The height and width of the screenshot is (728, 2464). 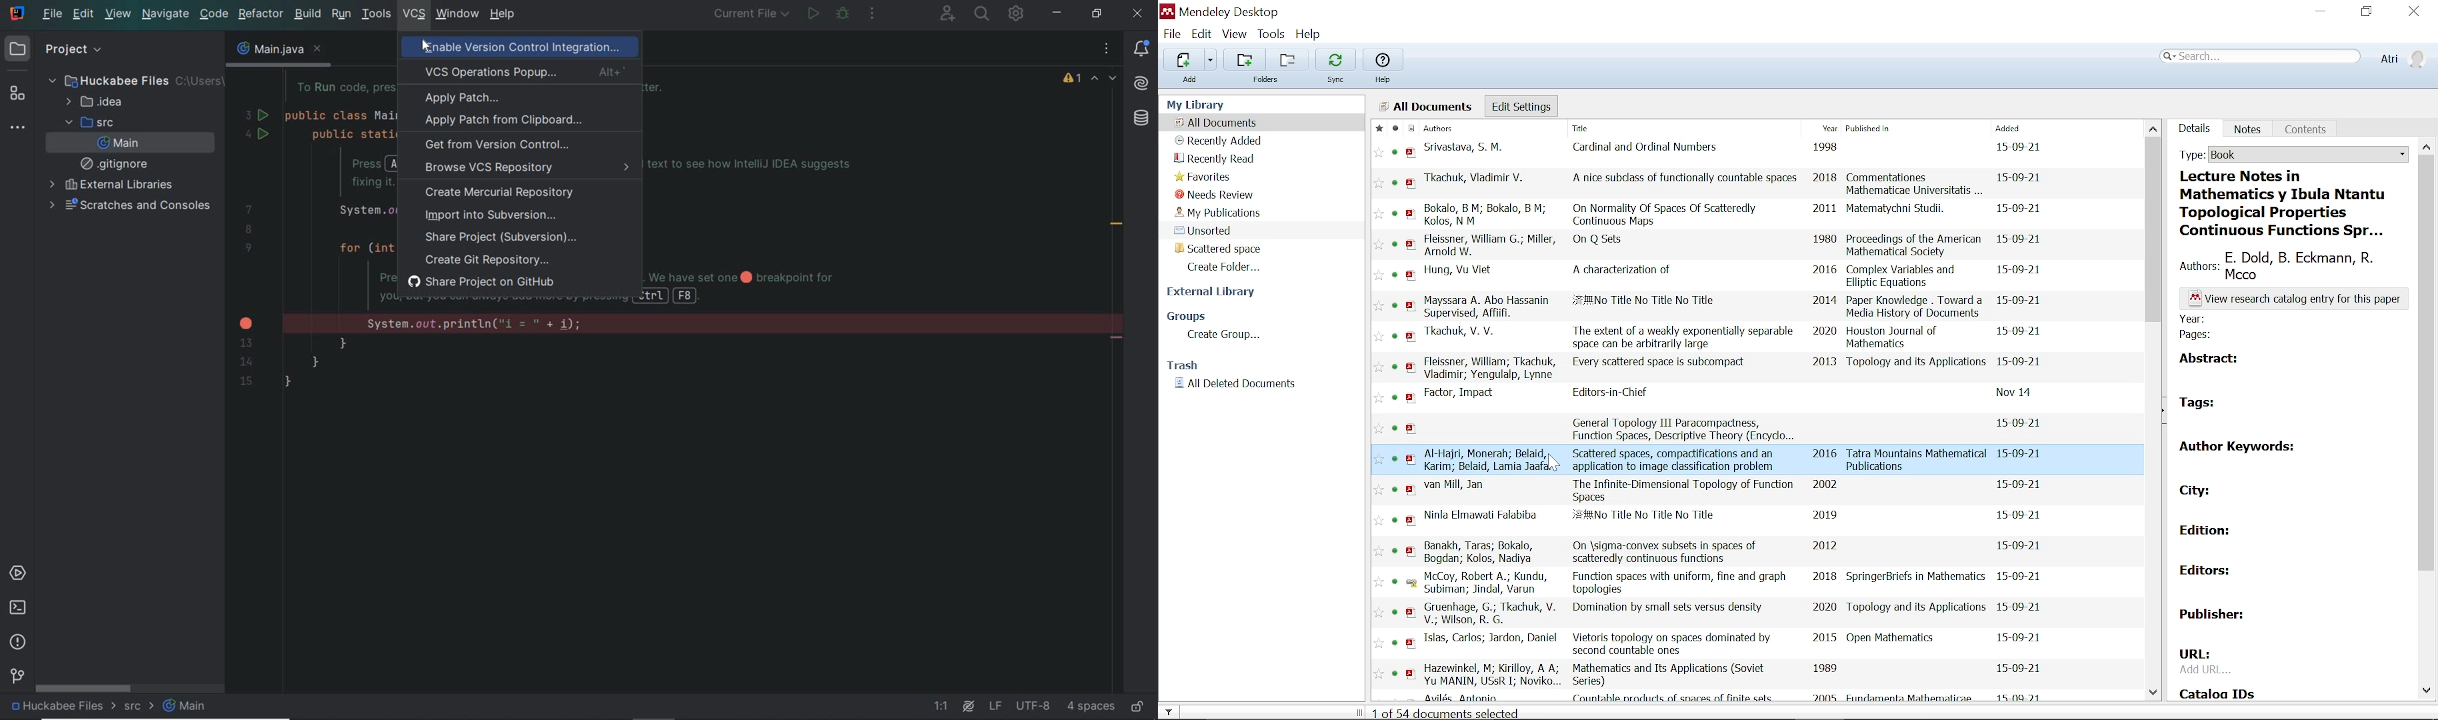 I want to click on 2018, so click(x=1825, y=180).